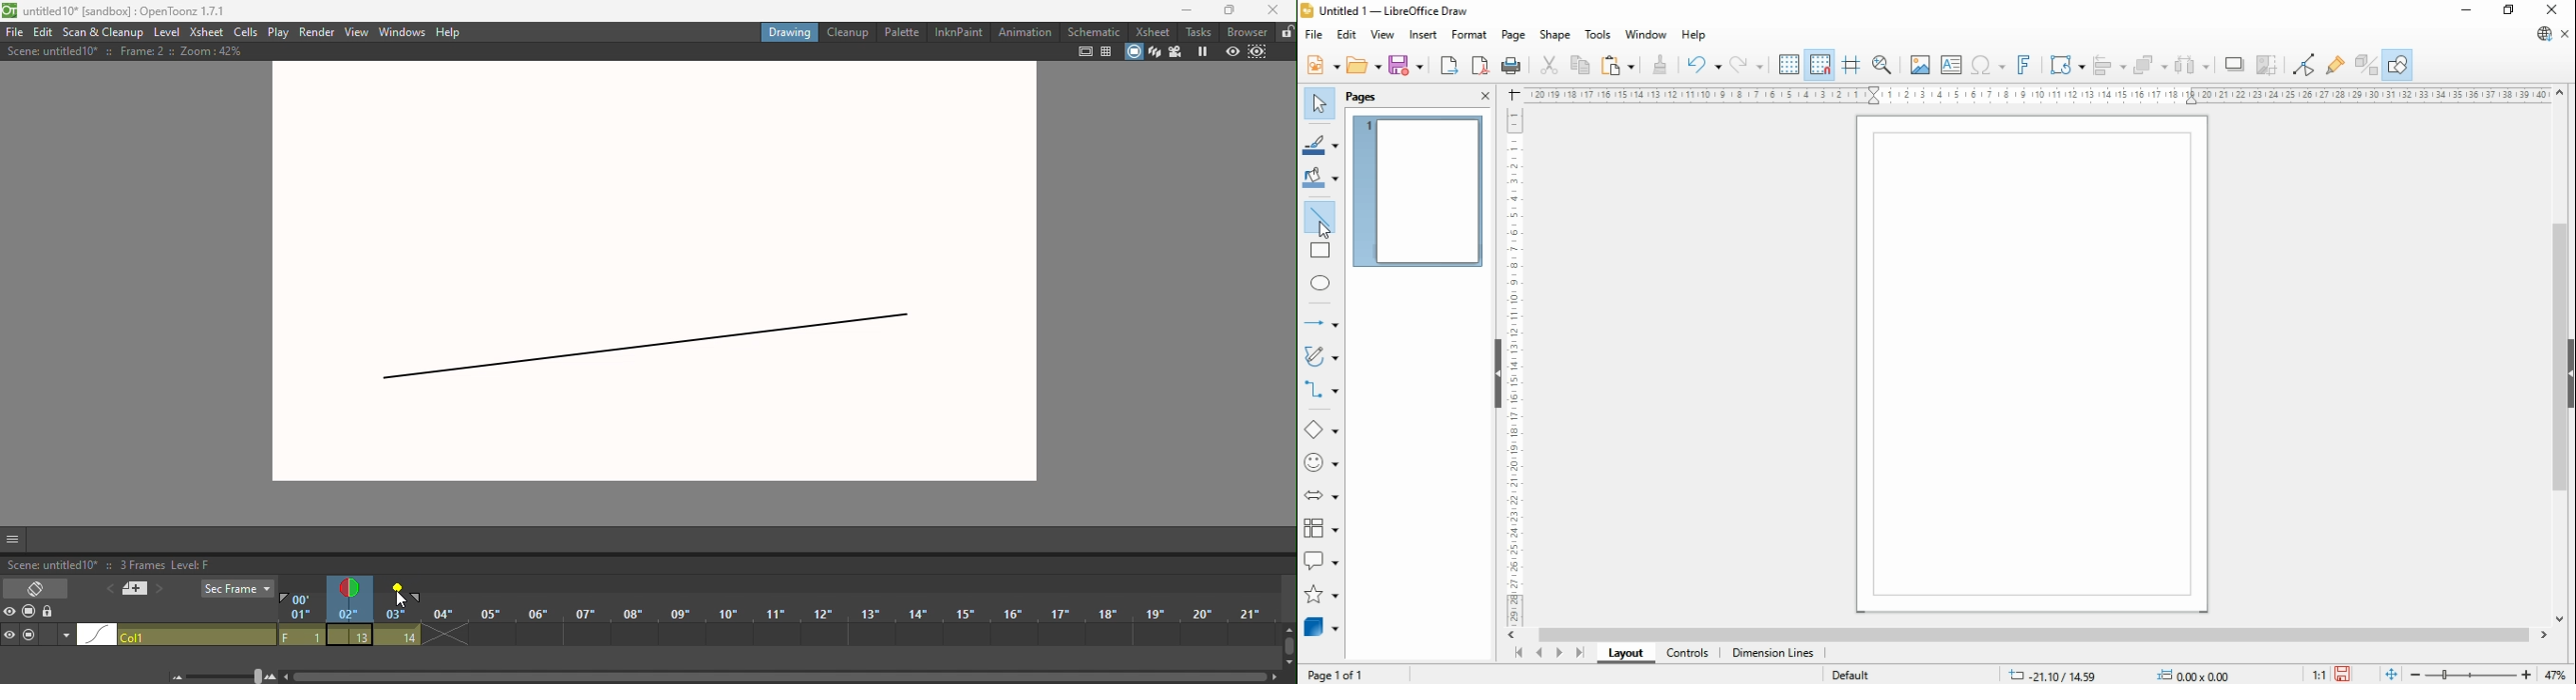 The width and height of the screenshot is (2576, 700). I want to click on dimension lines, so click(1773, 654).